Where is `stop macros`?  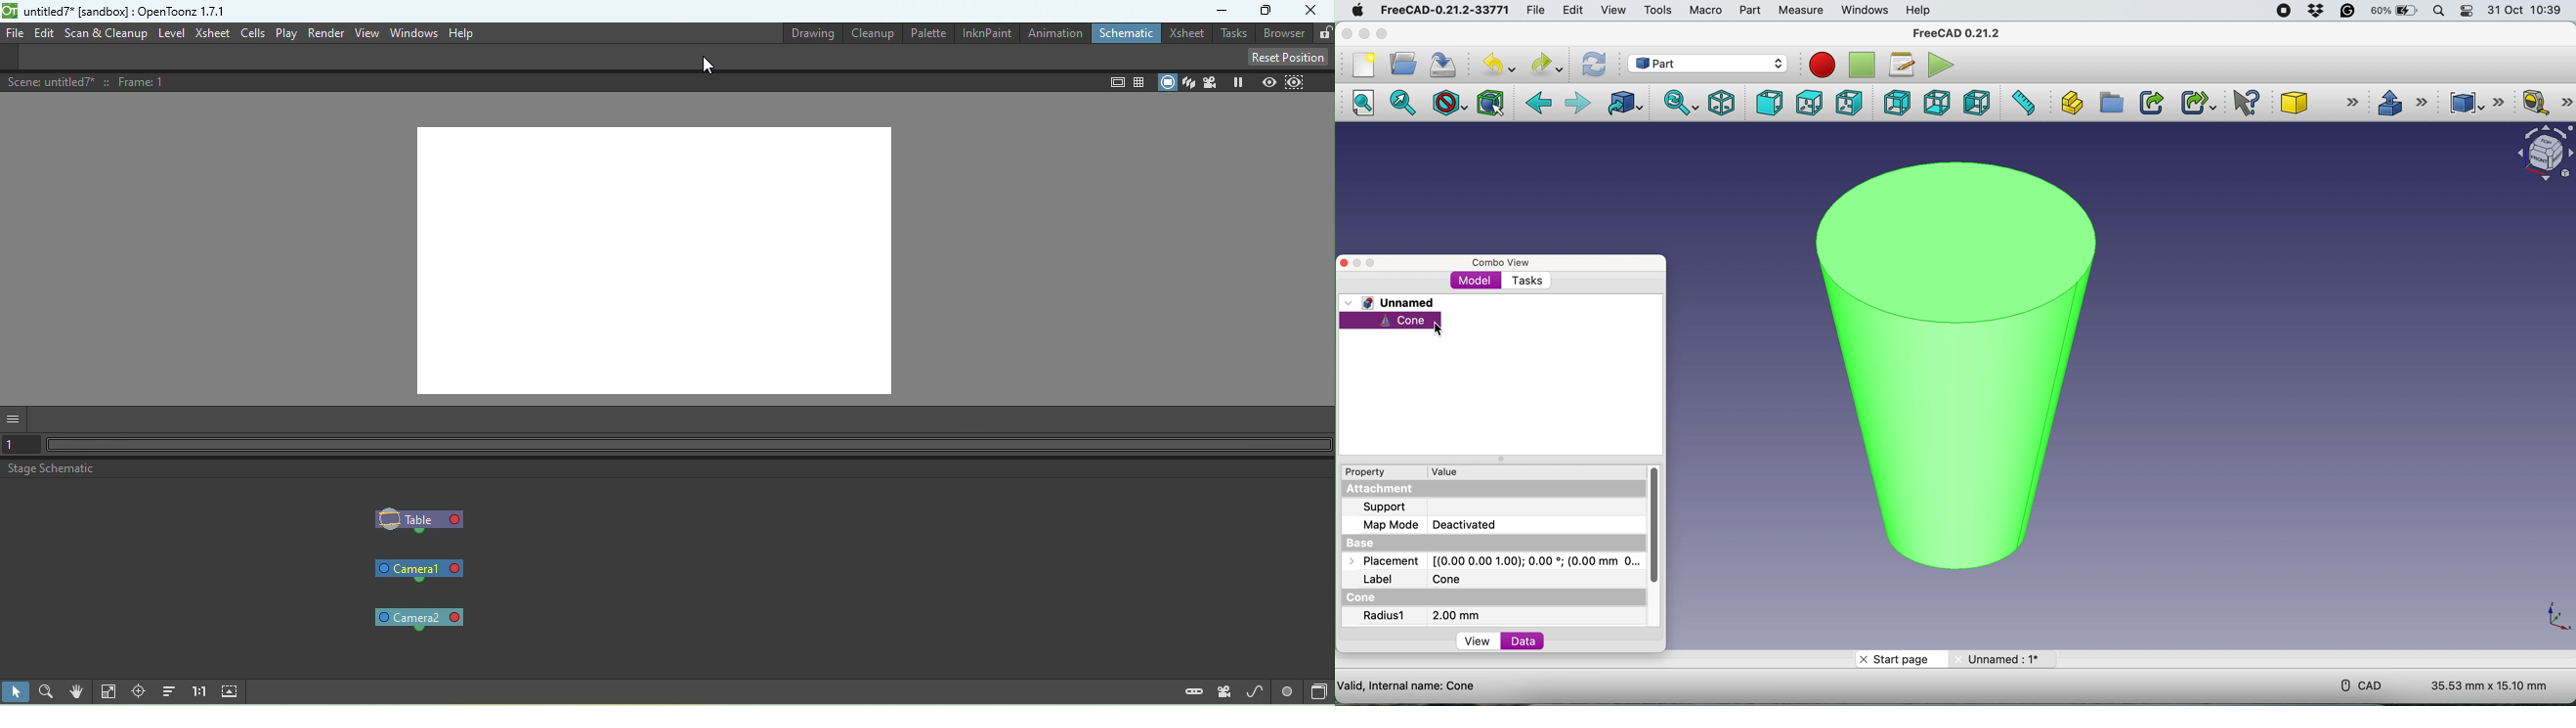
stop macros is located at coordinates (1819, 65).